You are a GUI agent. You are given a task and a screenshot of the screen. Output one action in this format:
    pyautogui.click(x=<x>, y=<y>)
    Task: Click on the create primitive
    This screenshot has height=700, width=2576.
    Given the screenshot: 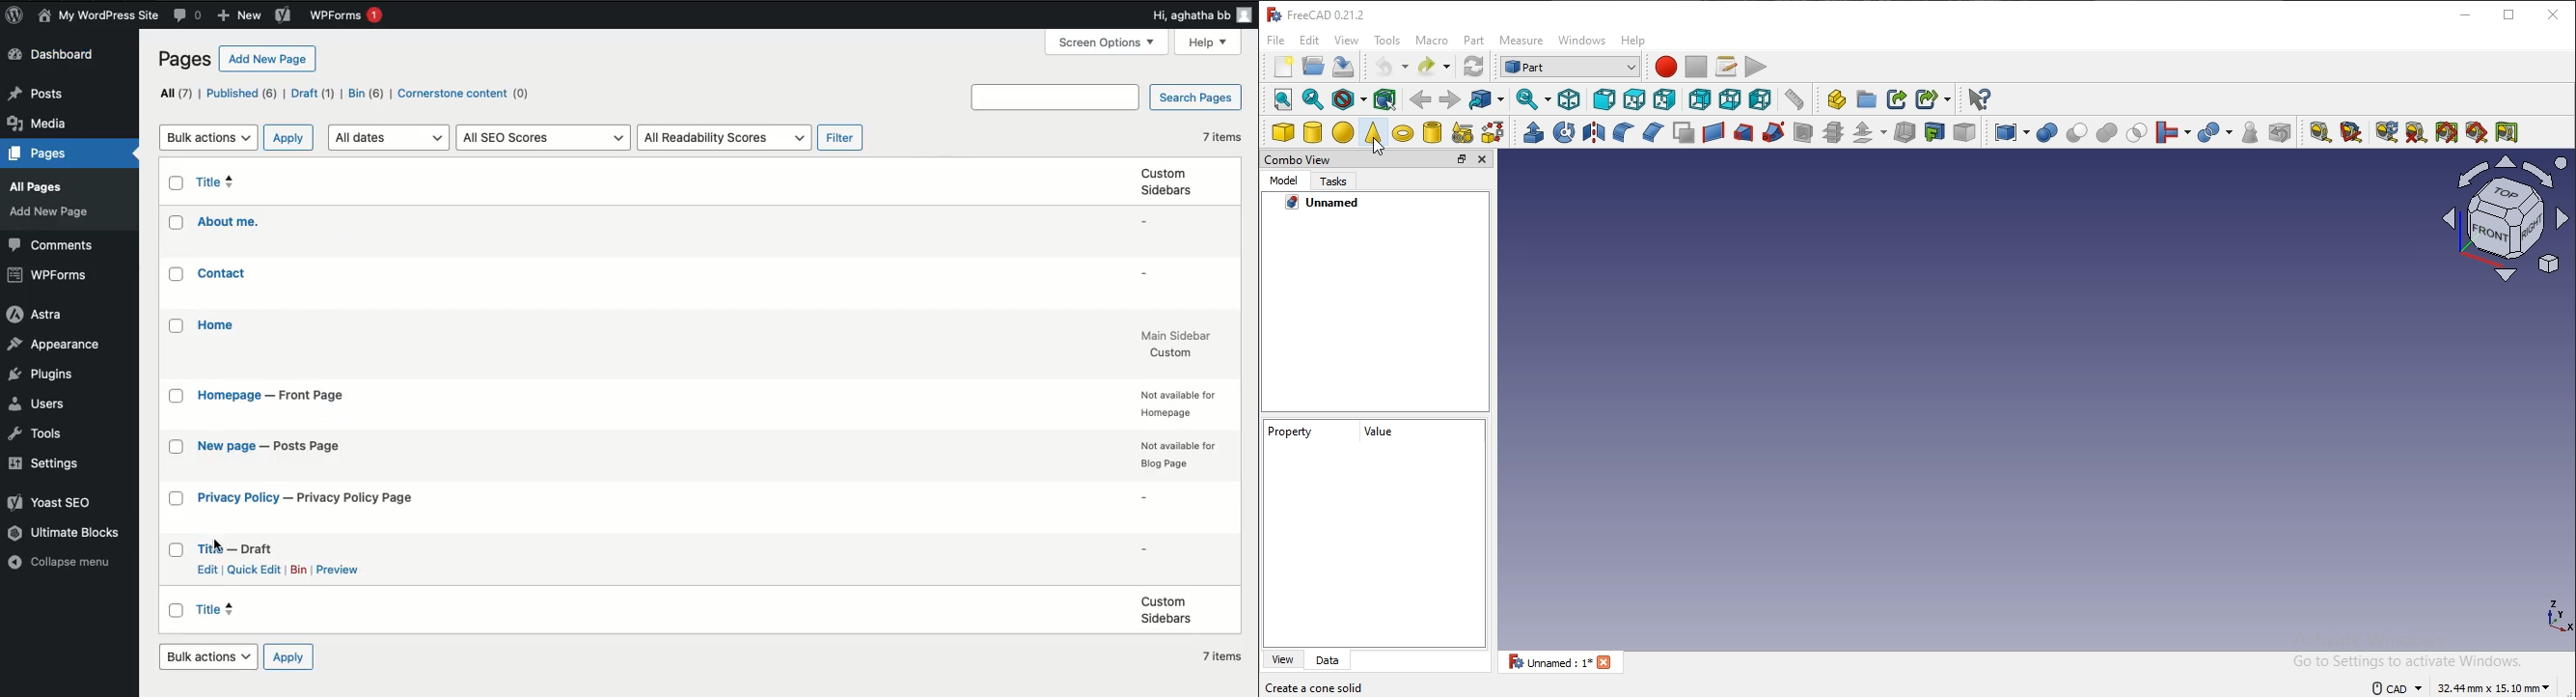 What is the action you would take?
    pyautogui.click(x=1492, y=133)
    